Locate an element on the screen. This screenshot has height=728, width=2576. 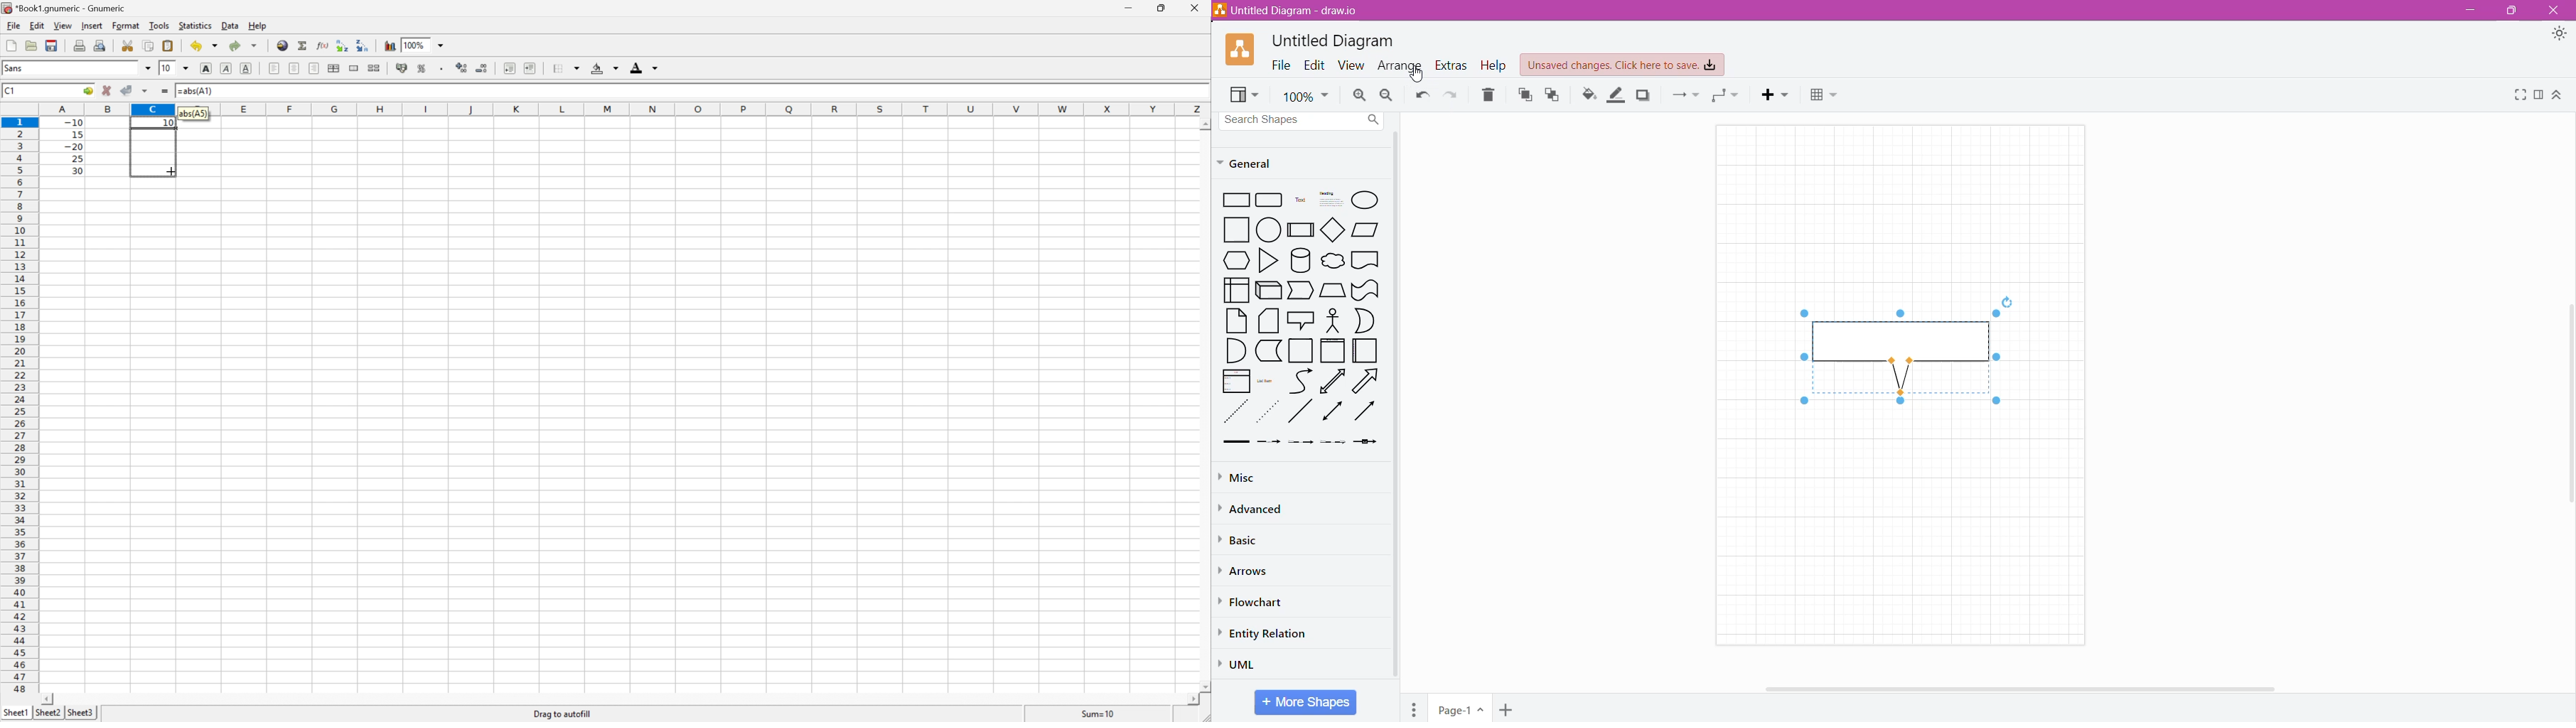
Stacked Papers is located at coordinates (1269, 321).